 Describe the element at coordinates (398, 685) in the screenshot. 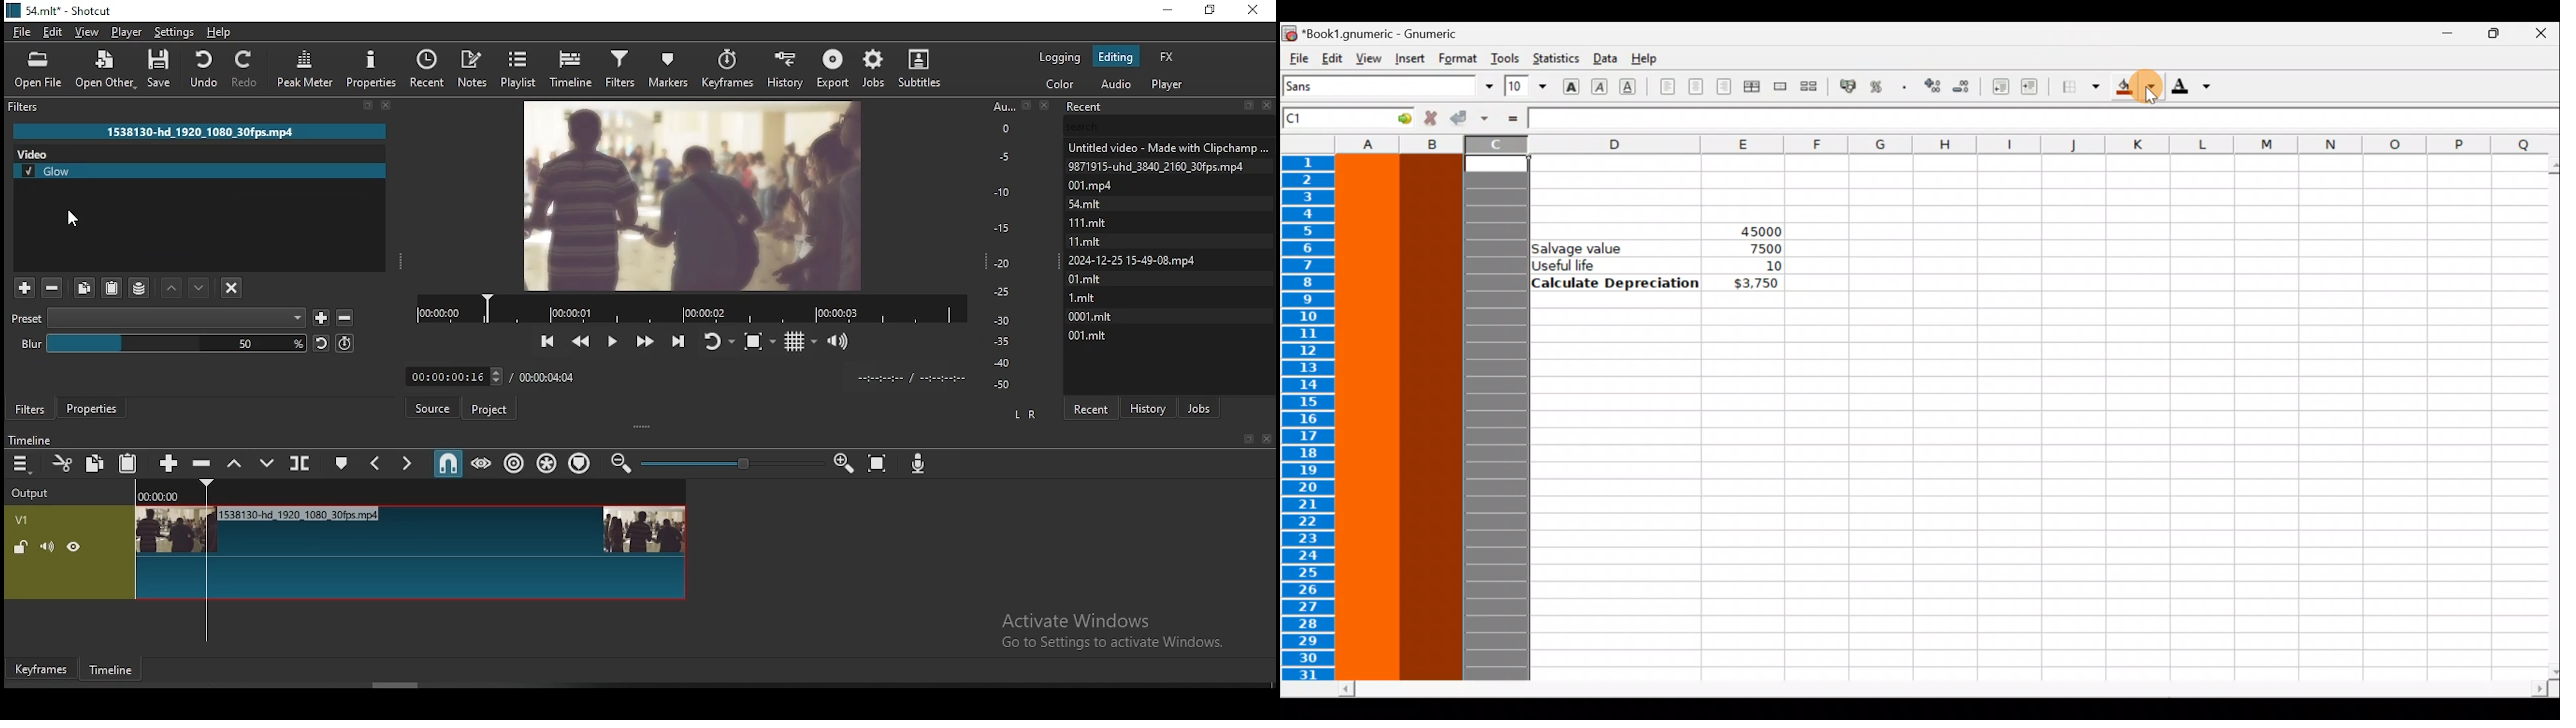

I see `scroll bar` at that location.